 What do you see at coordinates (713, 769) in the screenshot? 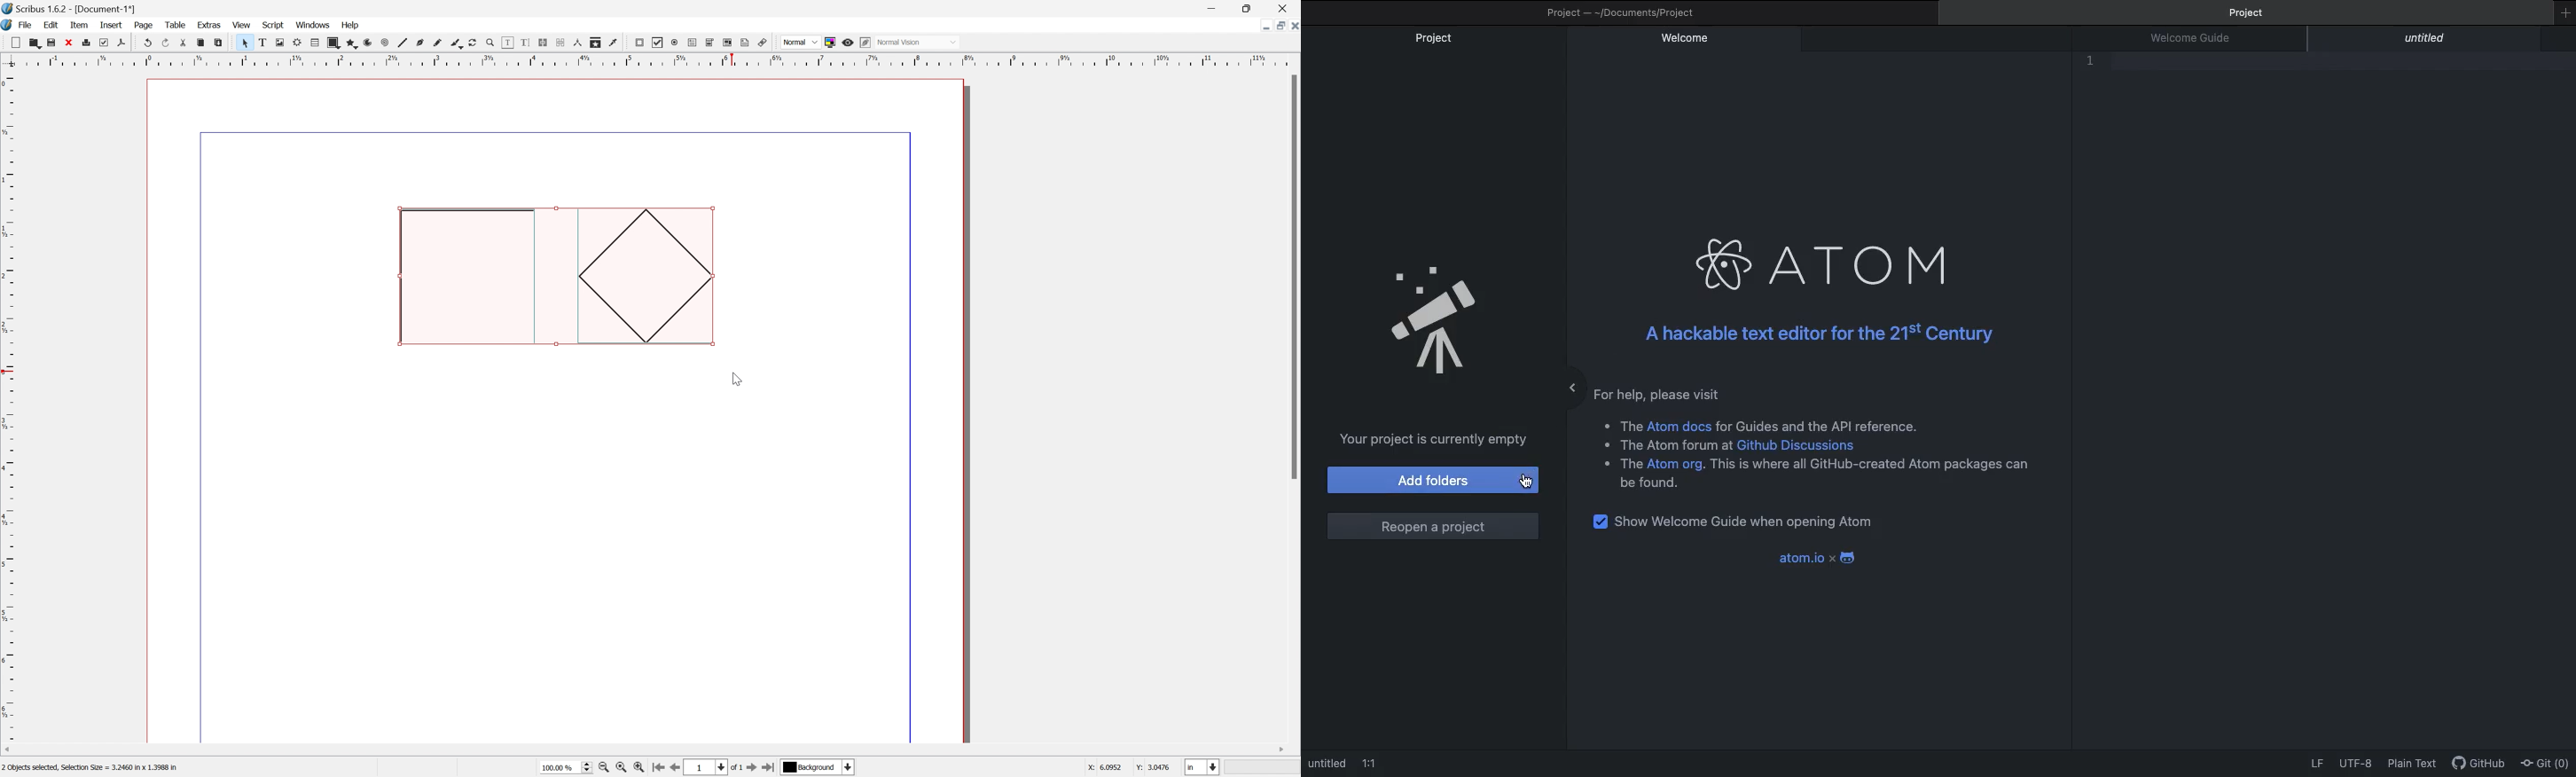
I see `Select current page` at bounding box center [713, 769].